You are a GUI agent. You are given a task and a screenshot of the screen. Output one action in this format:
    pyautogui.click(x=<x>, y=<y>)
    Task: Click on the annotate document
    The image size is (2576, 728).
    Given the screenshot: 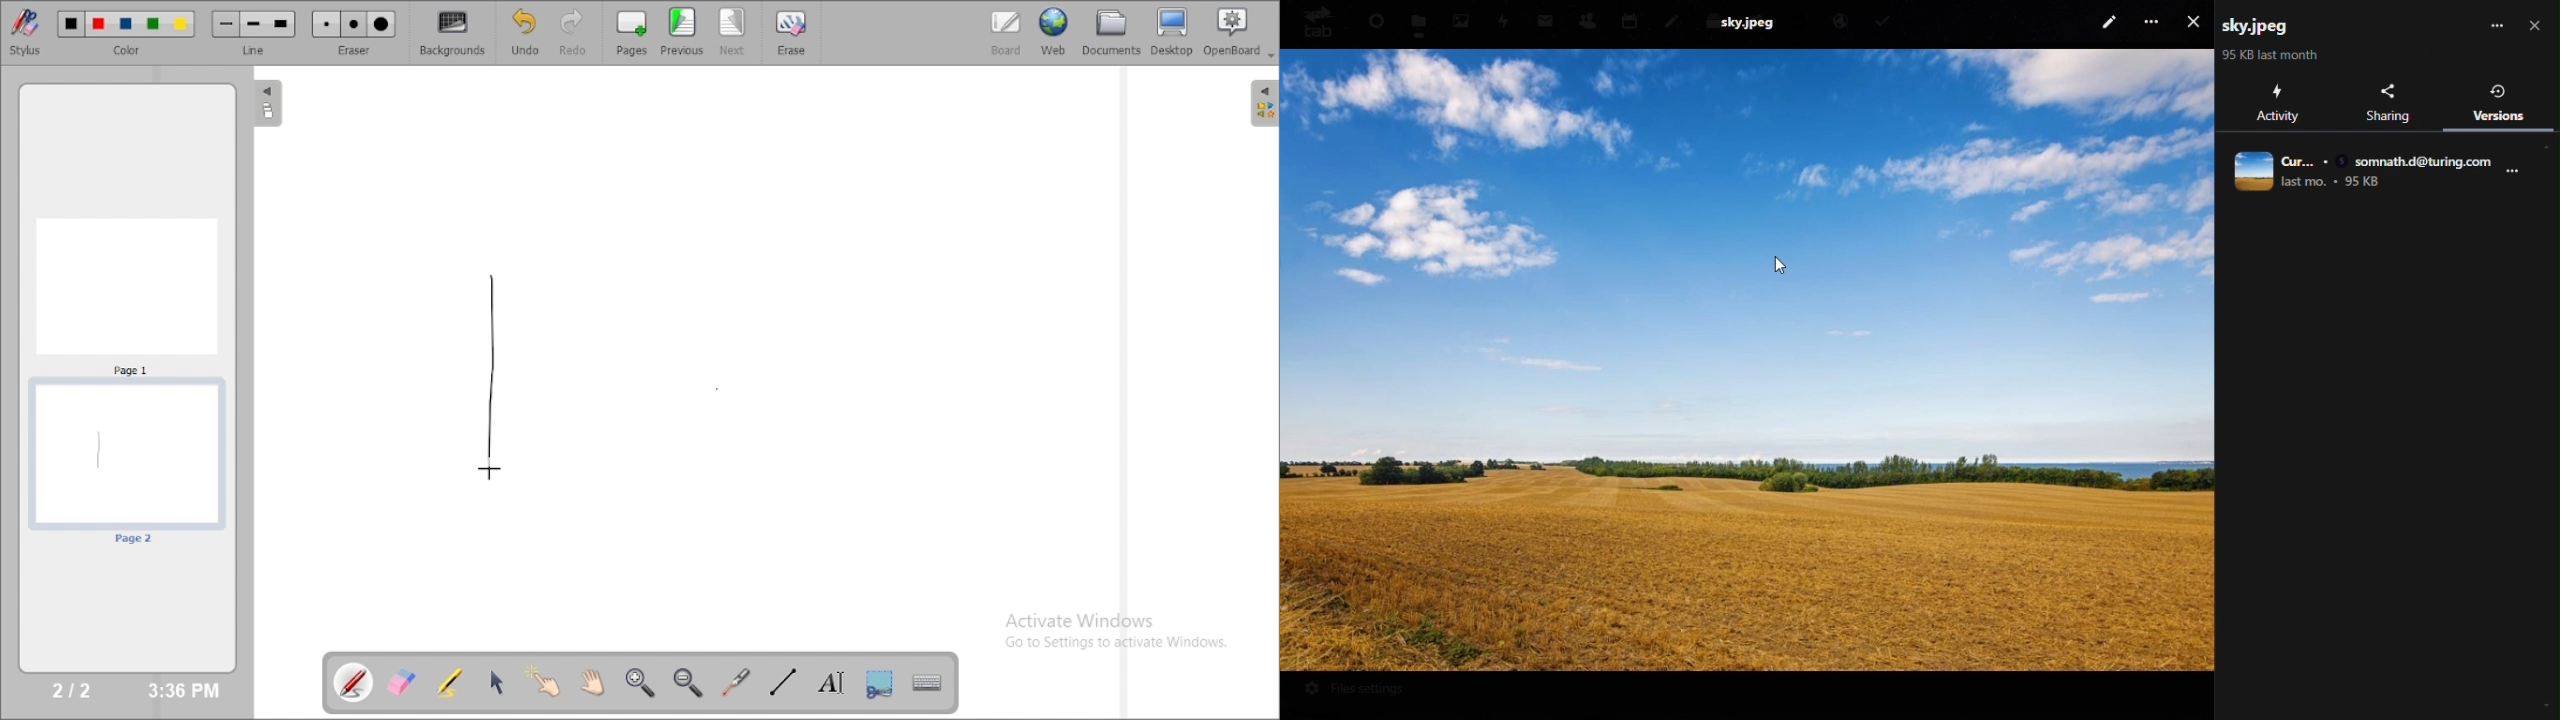 What is the action you would take?
    pyautogui.click(x=355, y=682)
    